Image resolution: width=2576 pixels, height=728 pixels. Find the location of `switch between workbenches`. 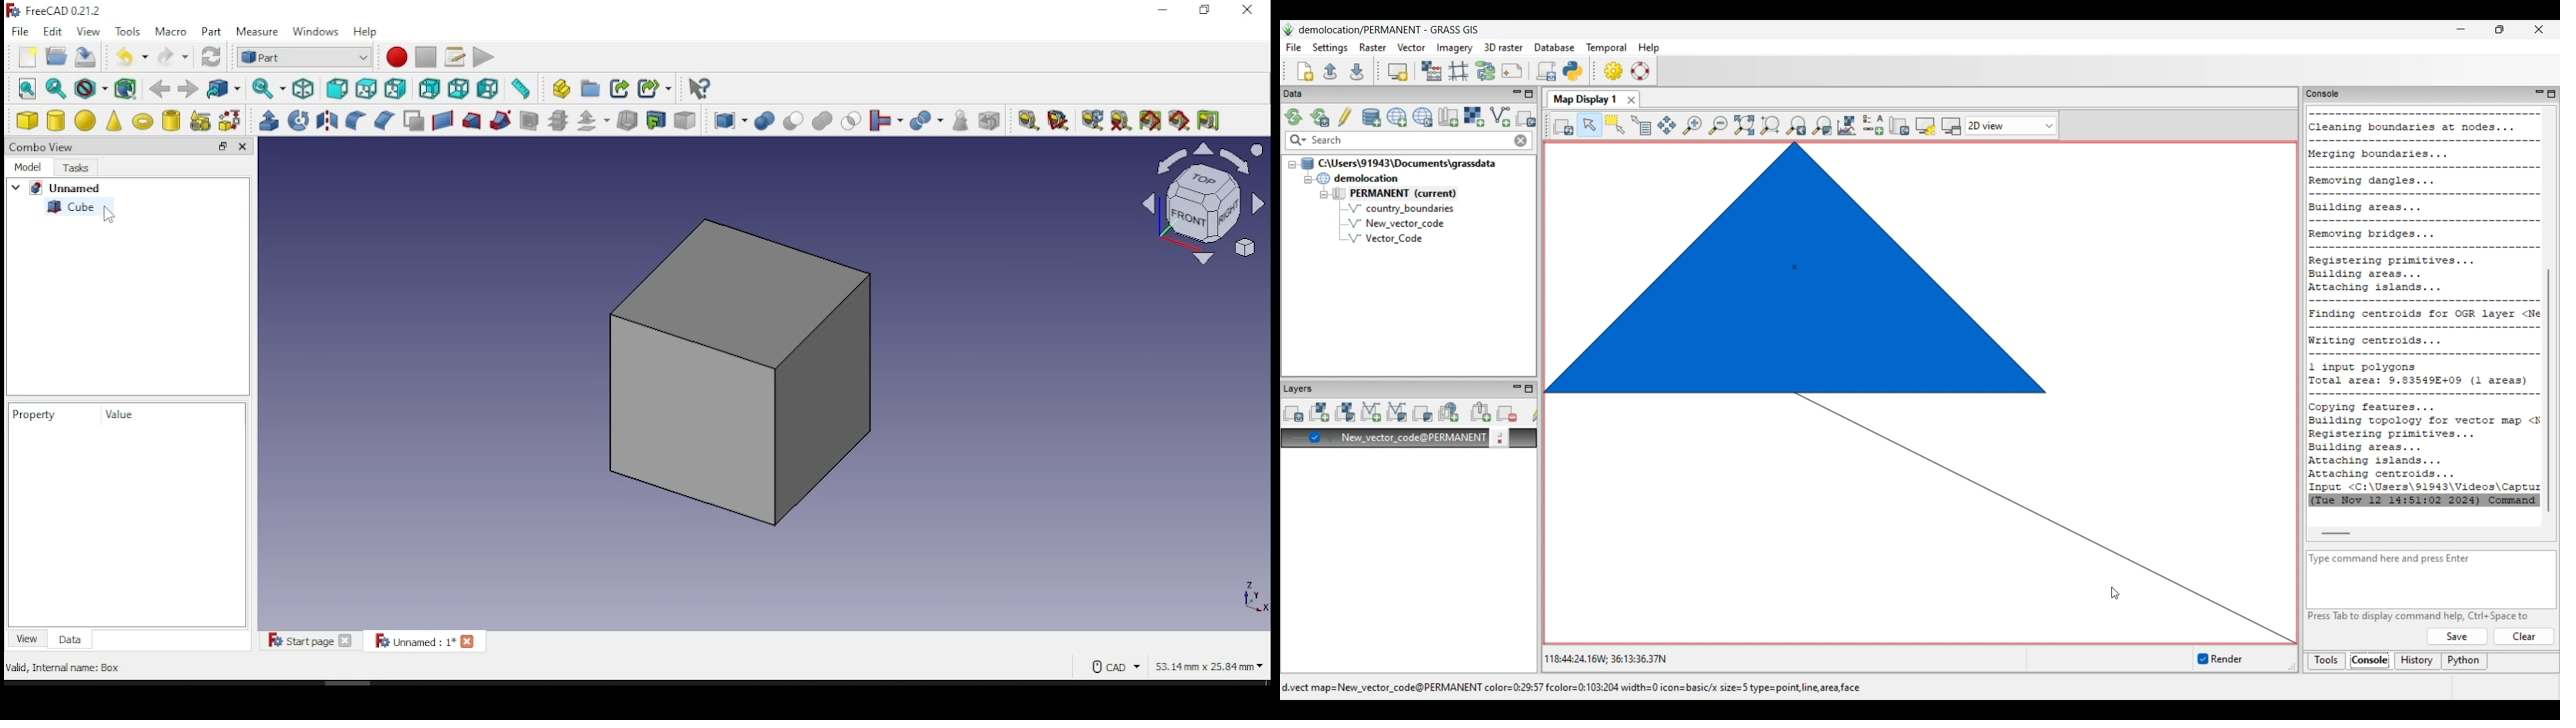

switch between workbenches is located at coordinates (305, 58).